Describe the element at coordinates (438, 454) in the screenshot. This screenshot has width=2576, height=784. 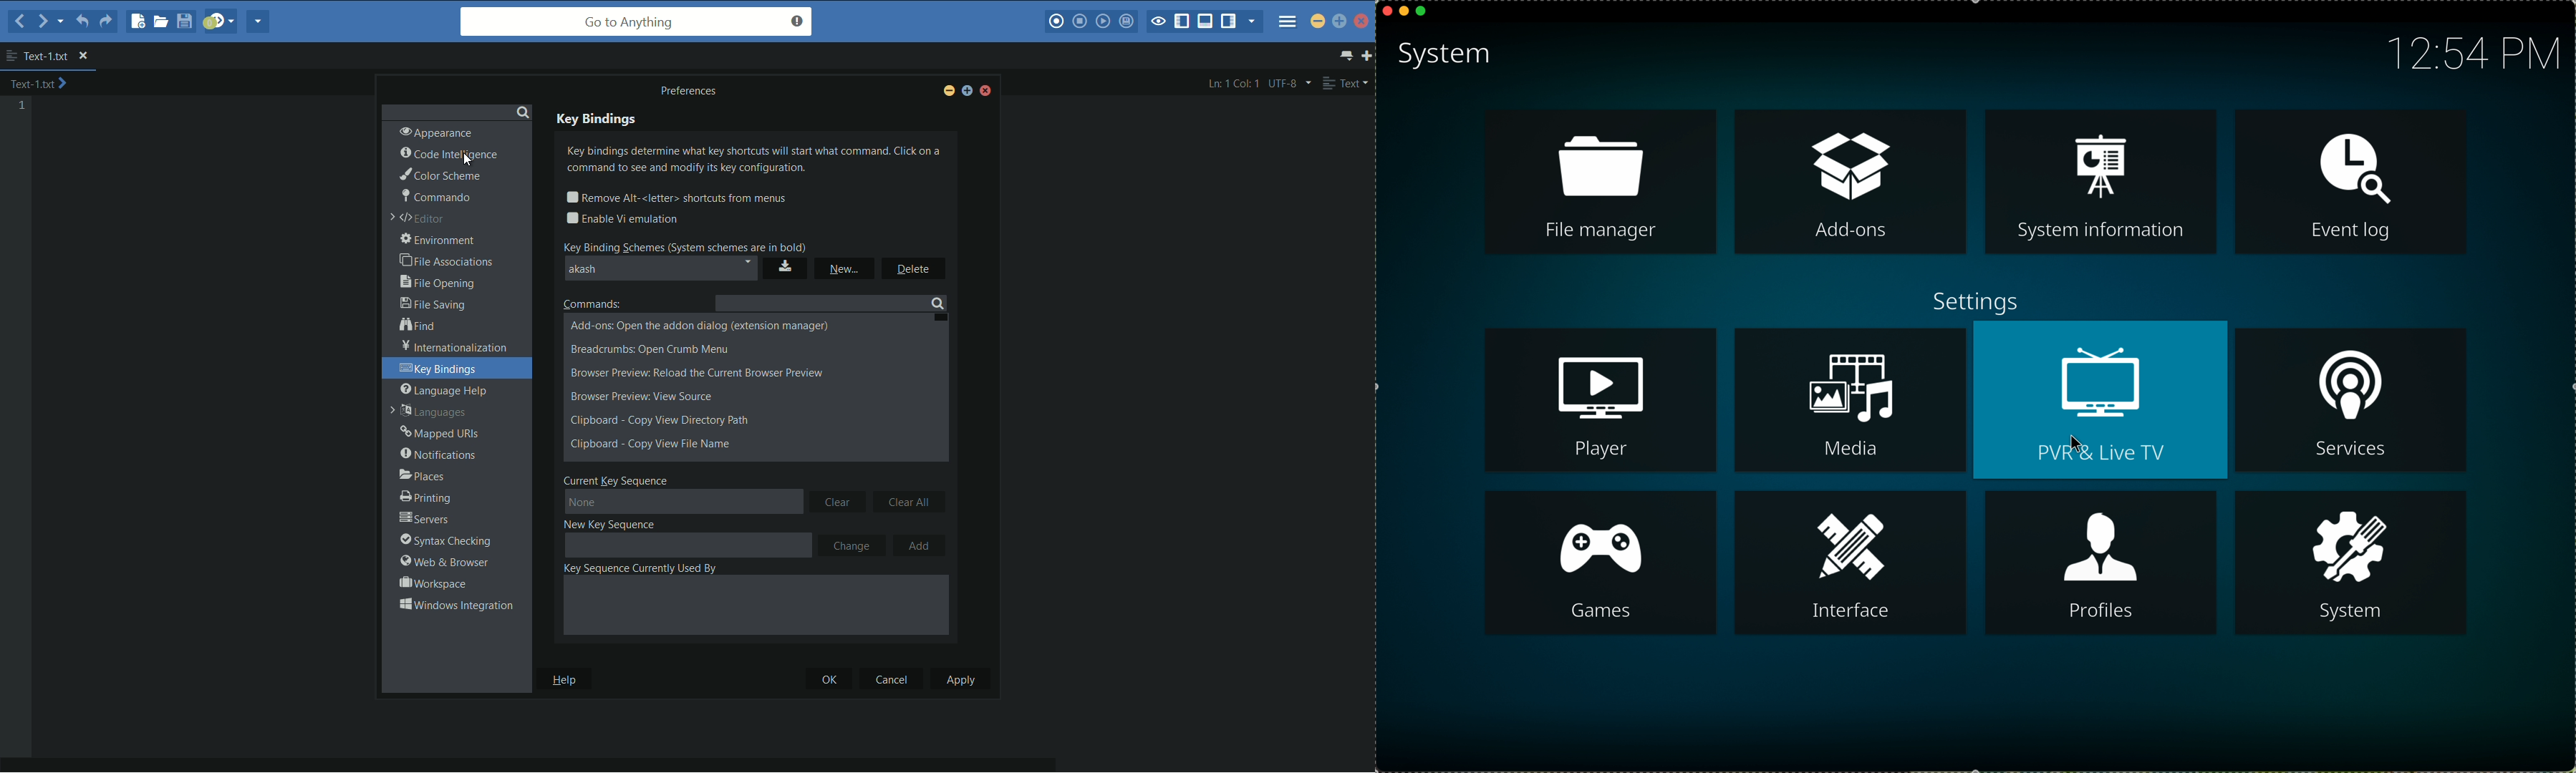
I see `notifications` at that location.